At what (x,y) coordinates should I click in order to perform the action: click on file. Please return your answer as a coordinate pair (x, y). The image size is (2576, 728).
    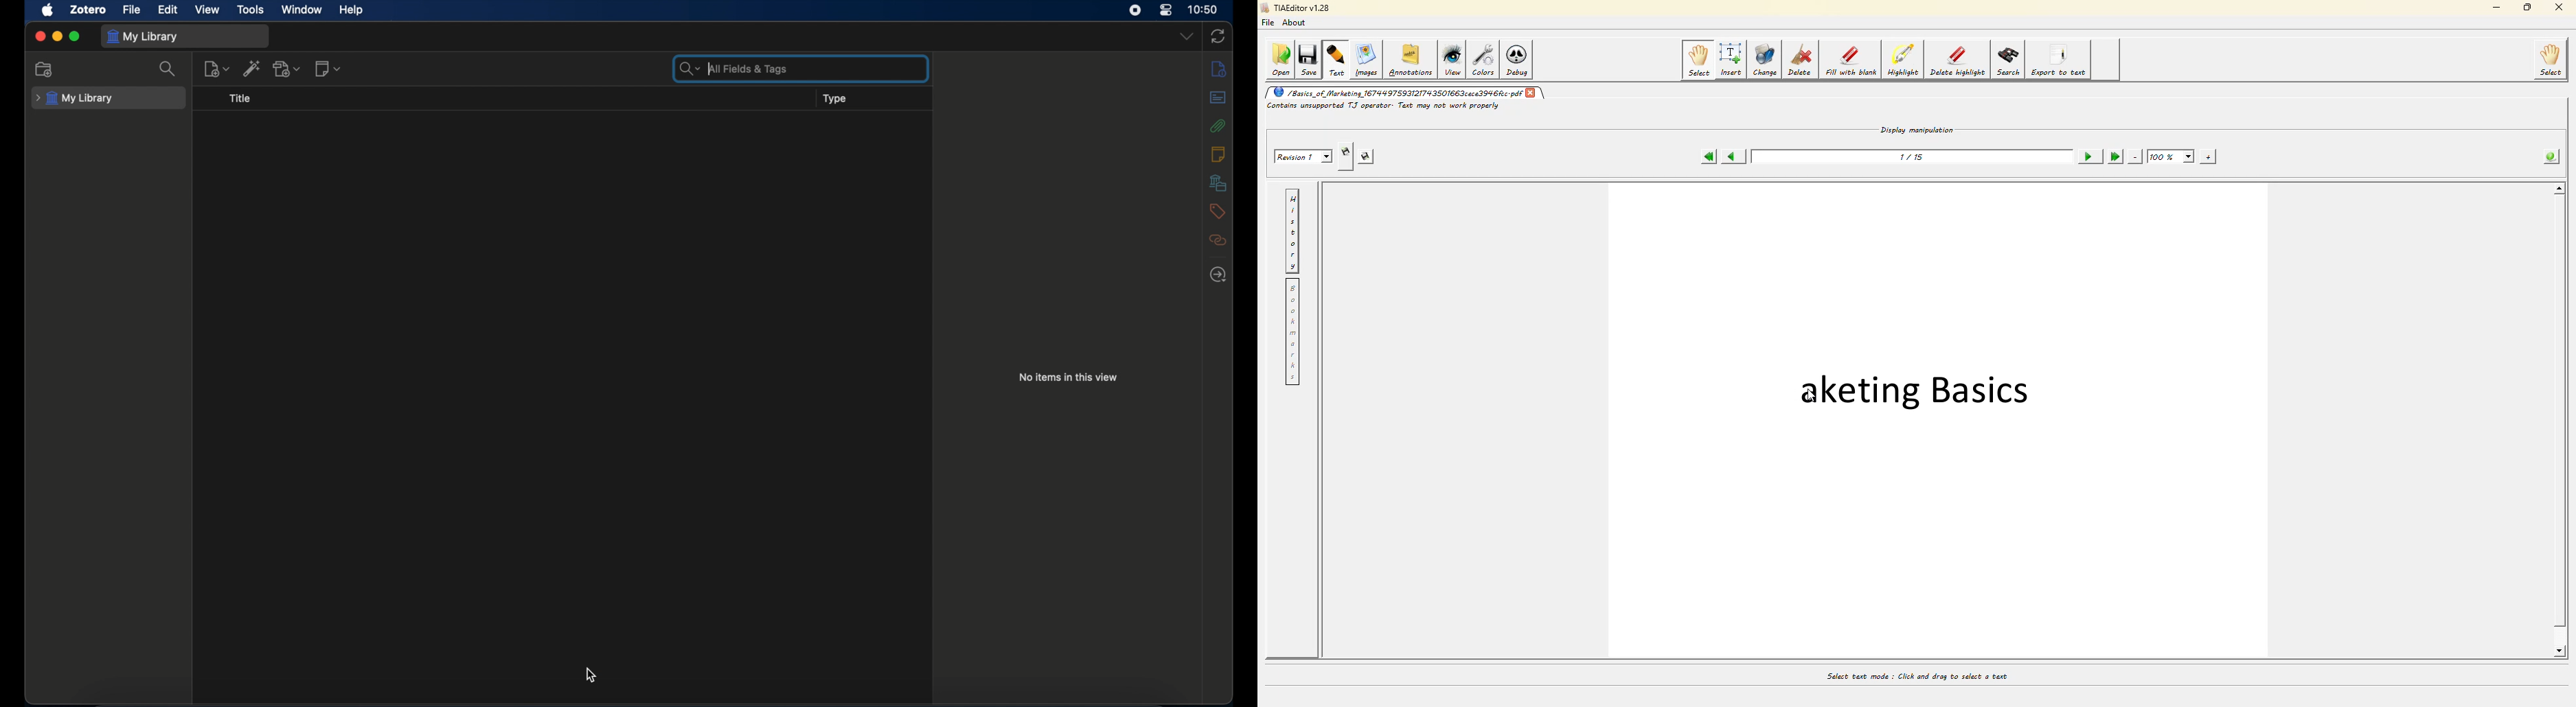
    Looking at the image, I should click on (131, 10).